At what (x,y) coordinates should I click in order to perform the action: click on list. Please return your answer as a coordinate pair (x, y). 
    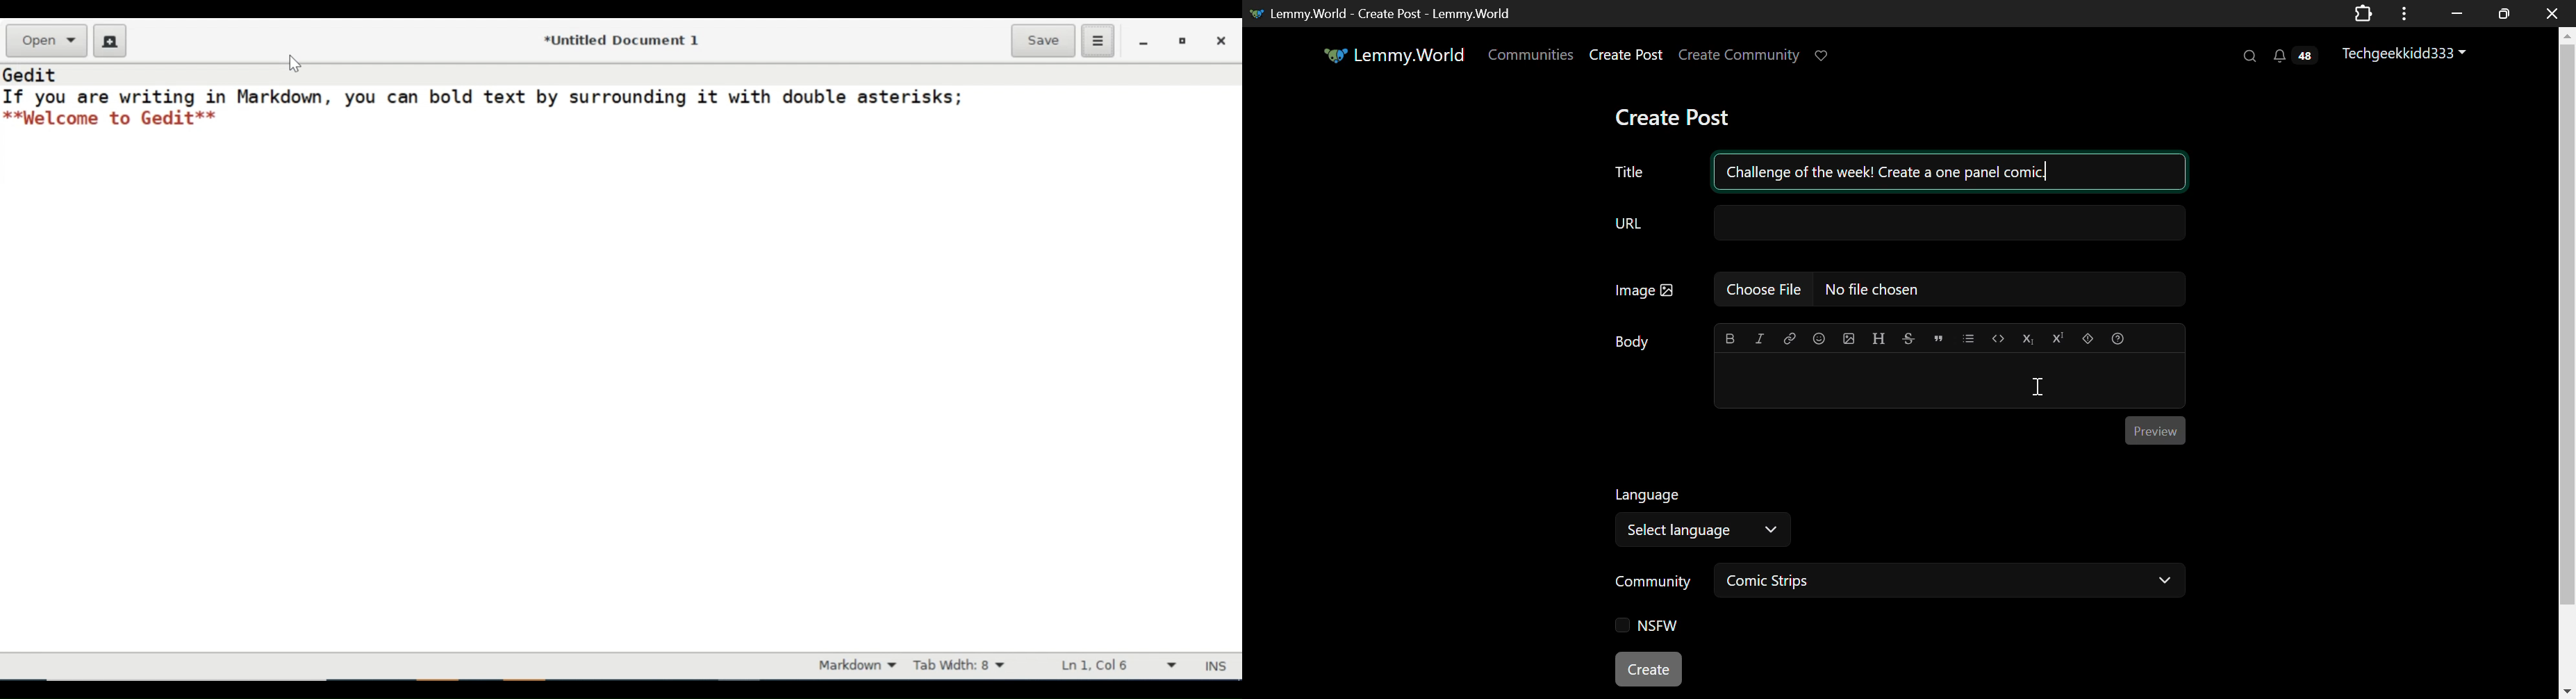
    Looking at the image, I should click on (1970, 338).